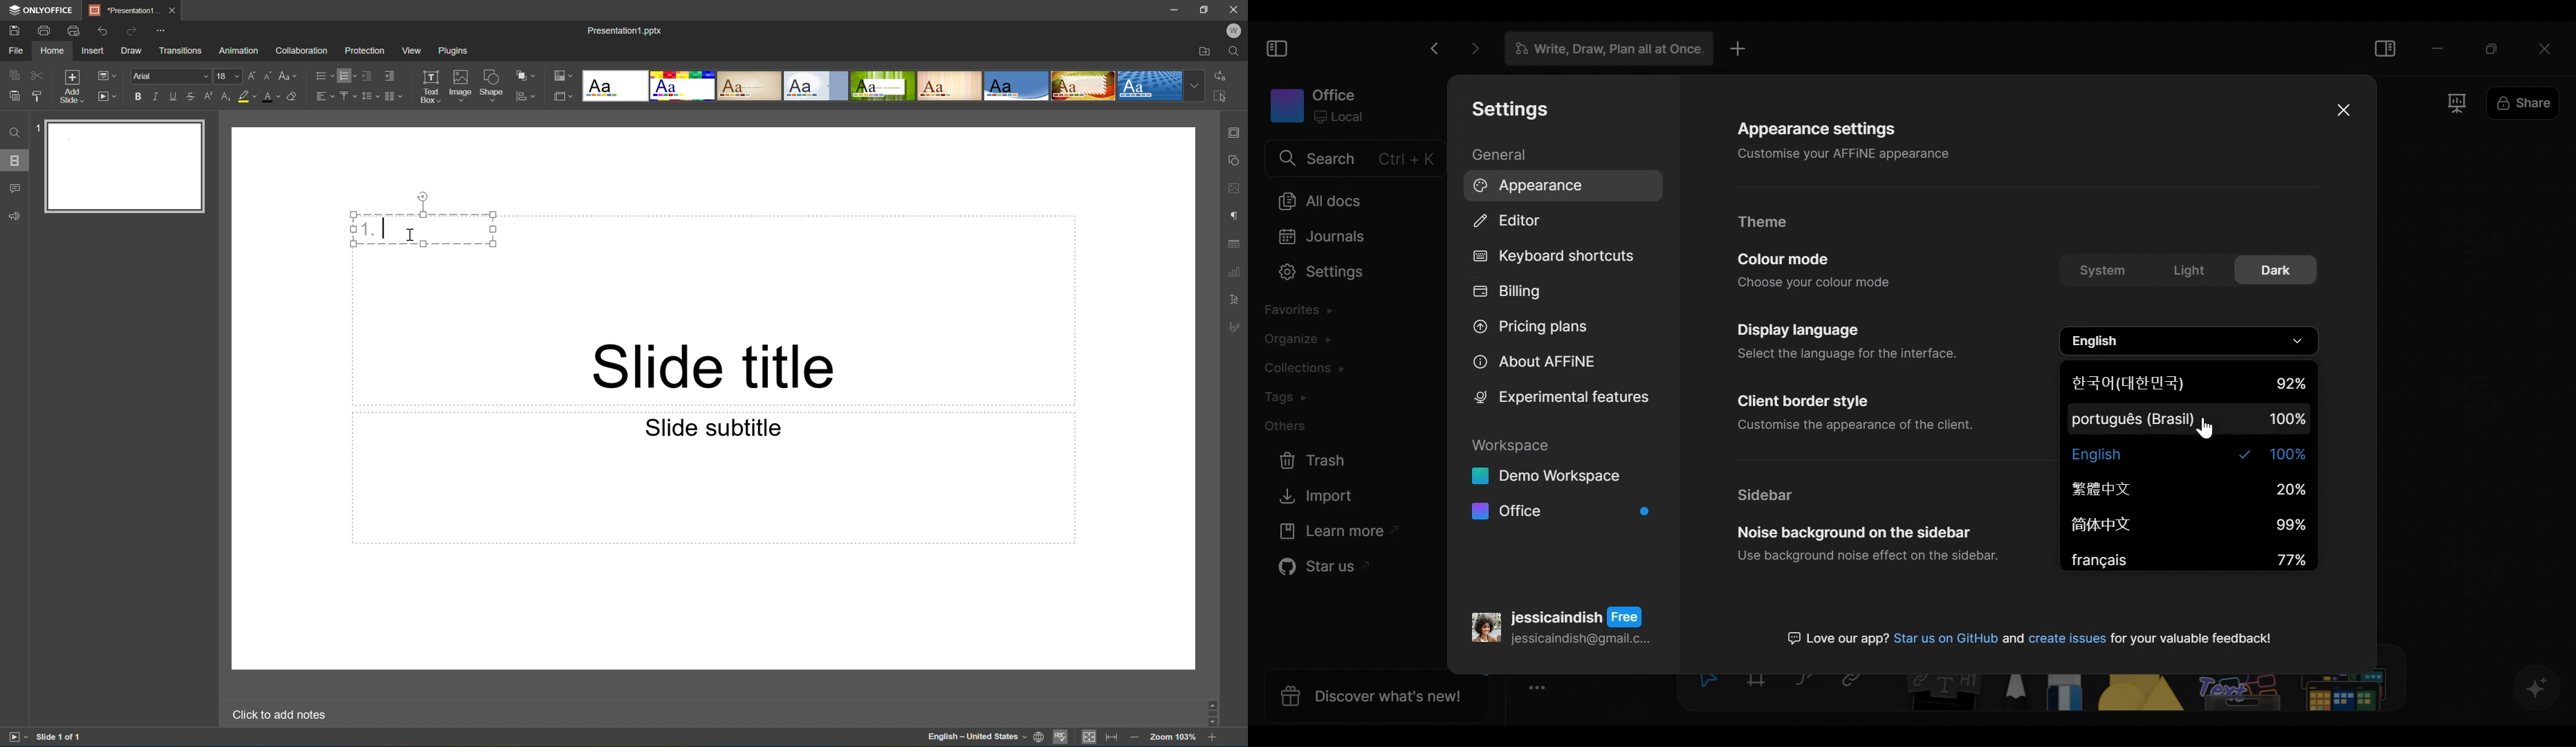 The image size is (2576, 756). I want to click on Increase indent, so click(390, 76).